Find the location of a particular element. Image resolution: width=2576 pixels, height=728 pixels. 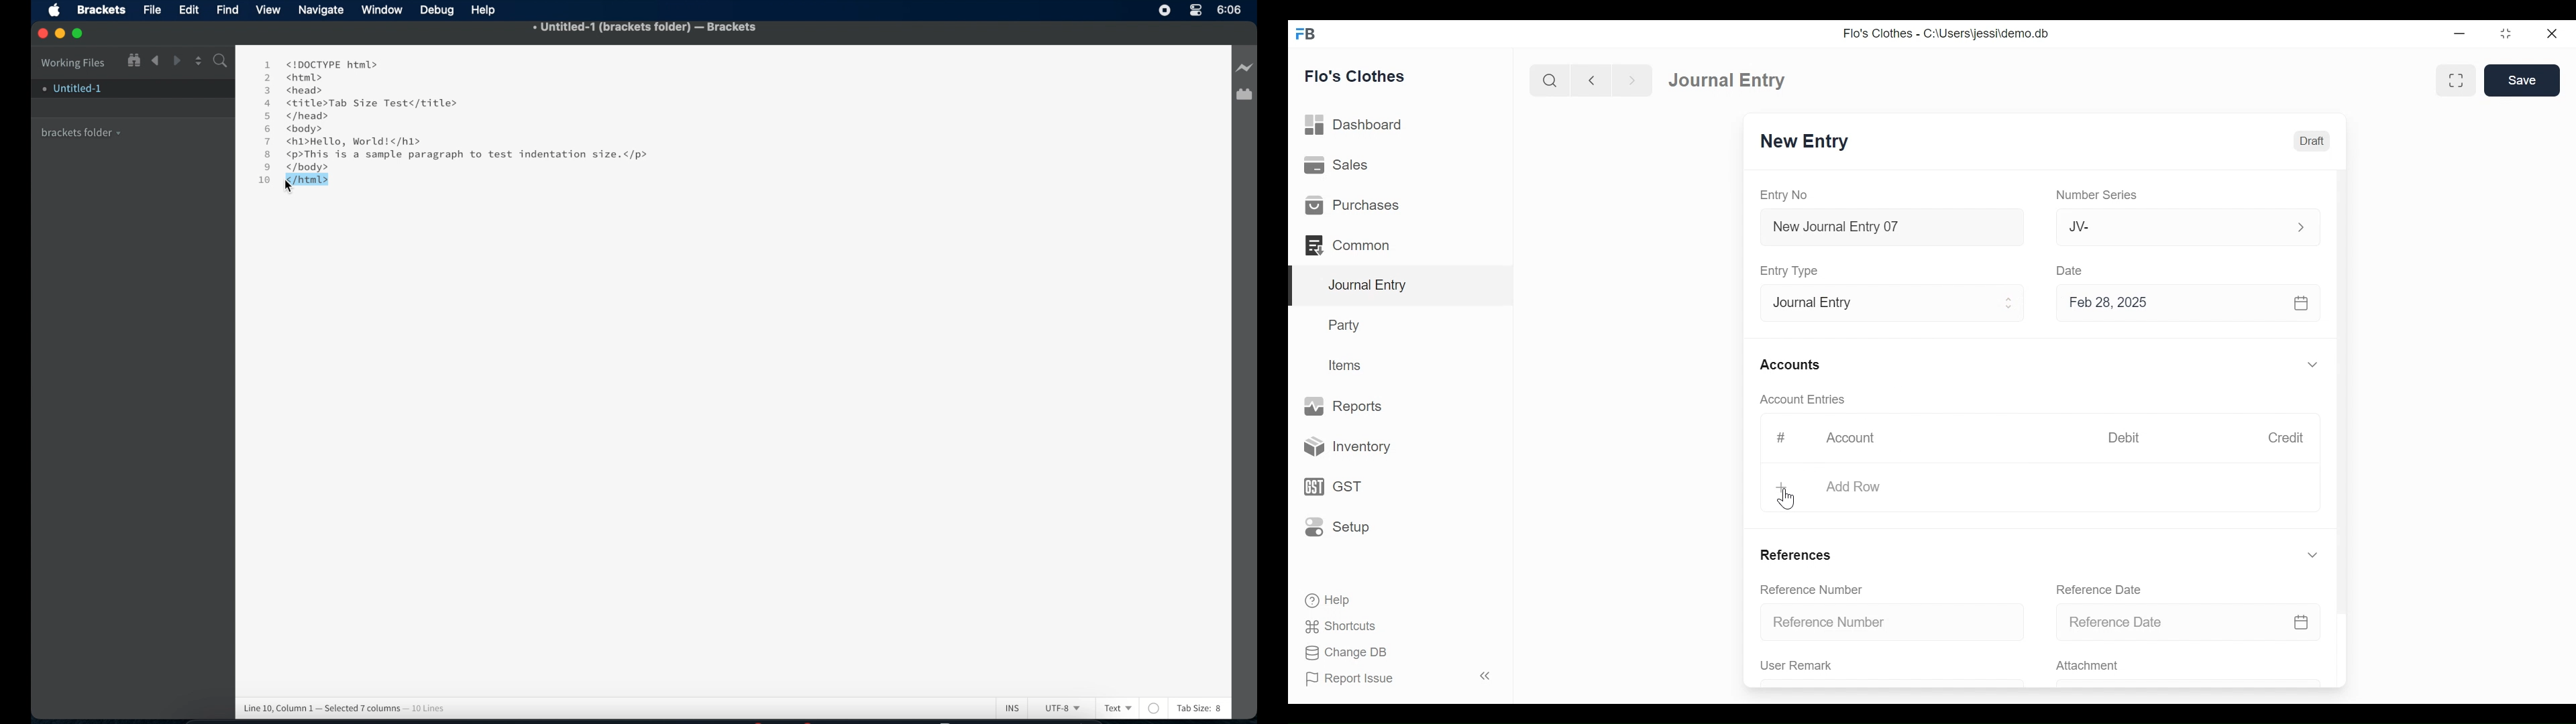

Report Issue is located at coordinates (1349, 678).